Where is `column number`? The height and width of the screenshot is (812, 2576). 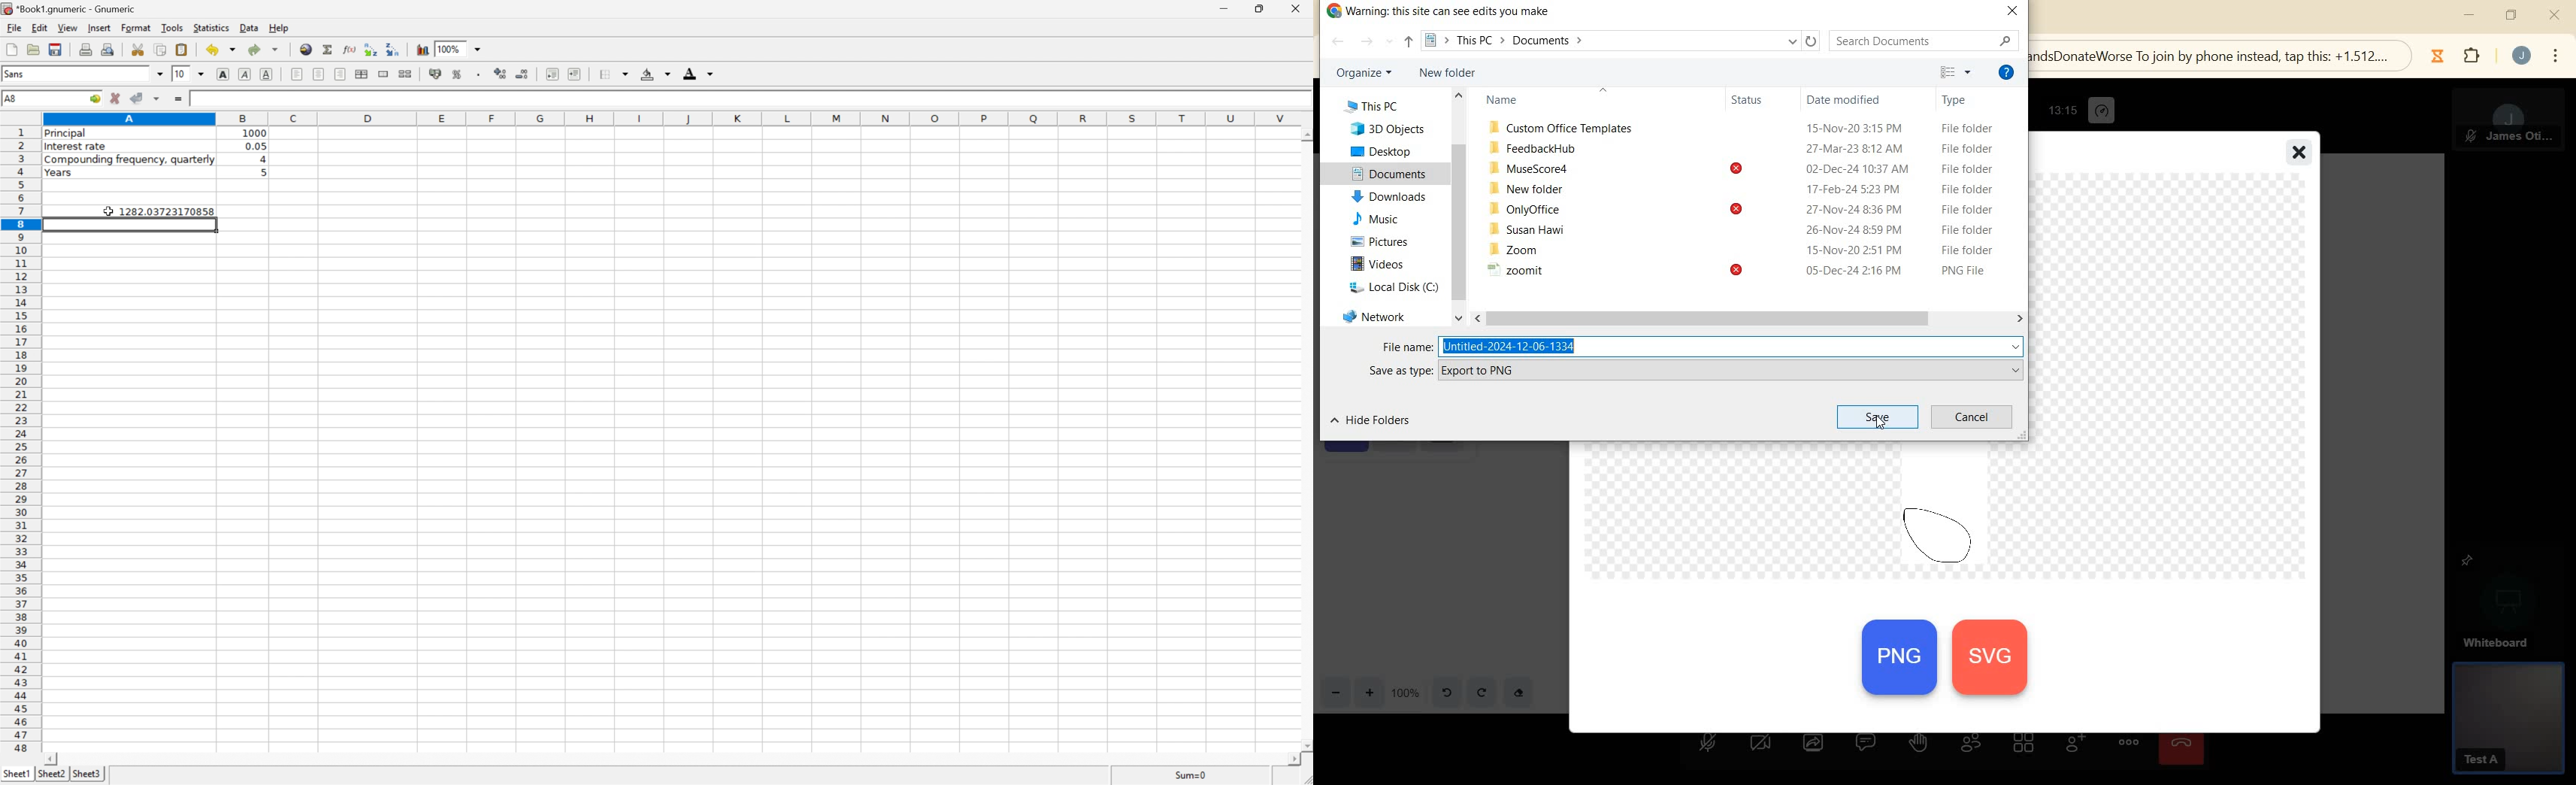
column number is located at coordinates (675, 118).